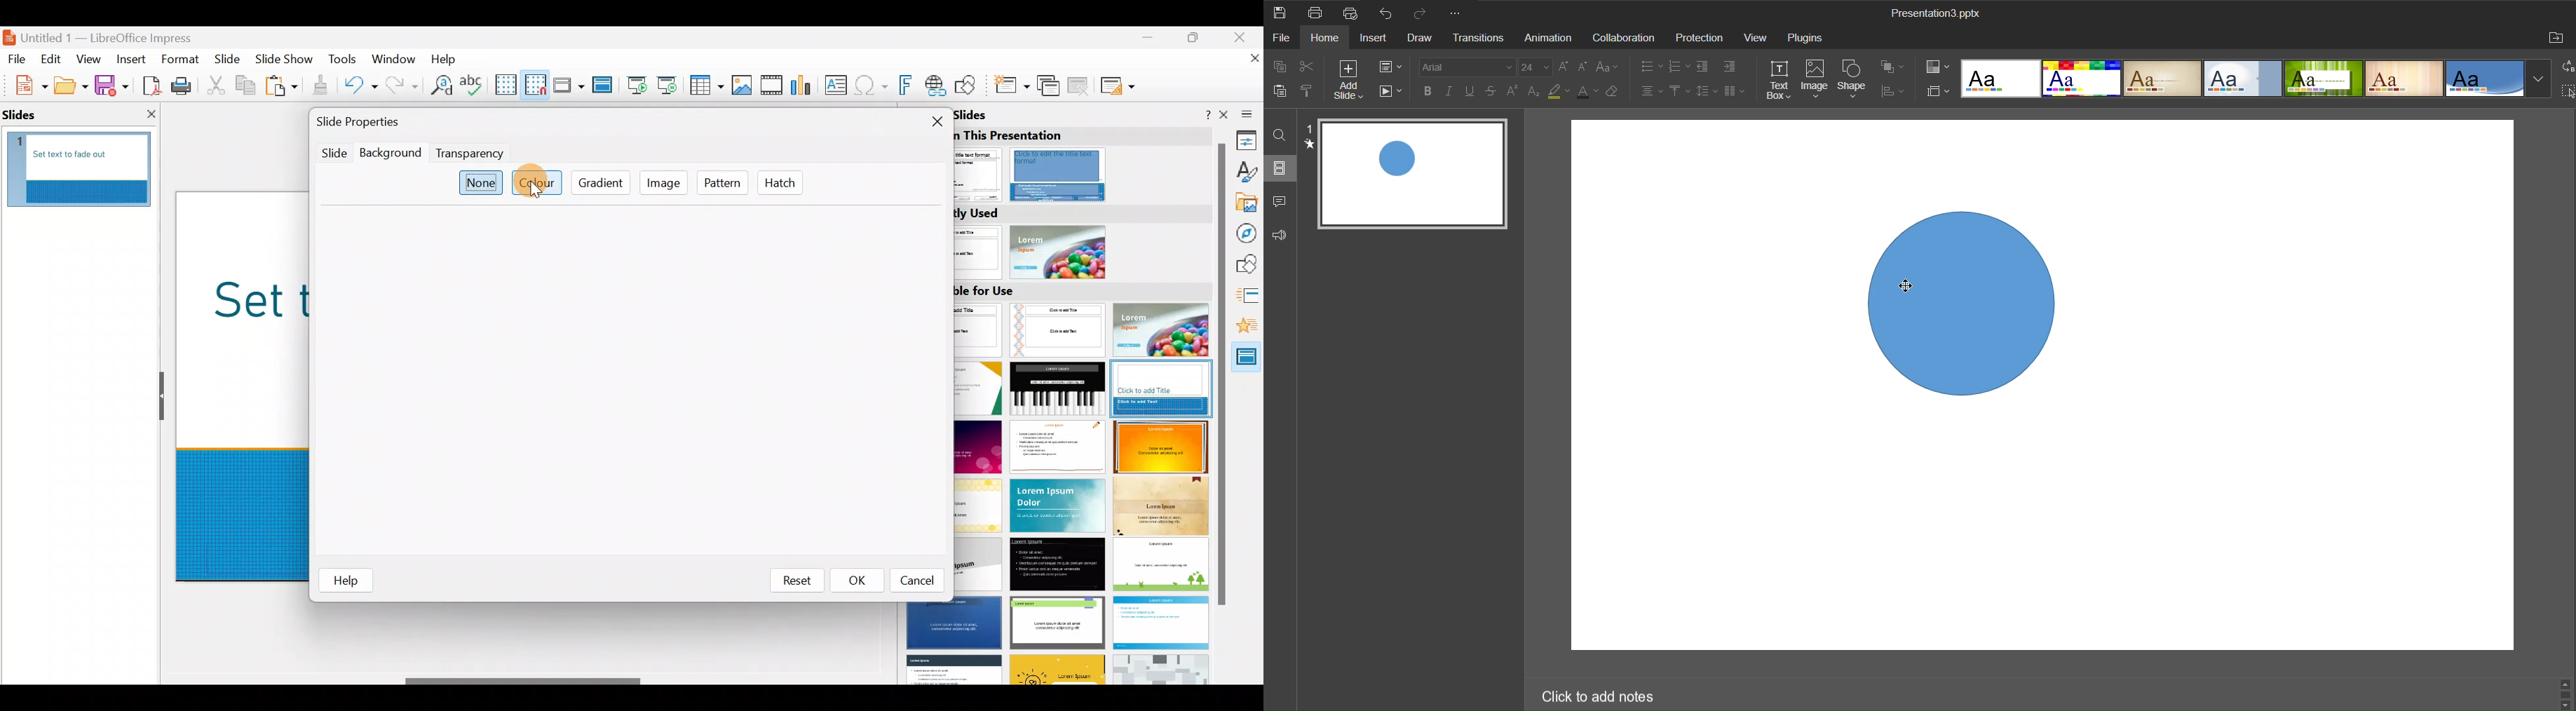  What do you see at coordinates (1414, 176) in the screenshot?
I see `Slide 1` at bounding box center [1414, 176].